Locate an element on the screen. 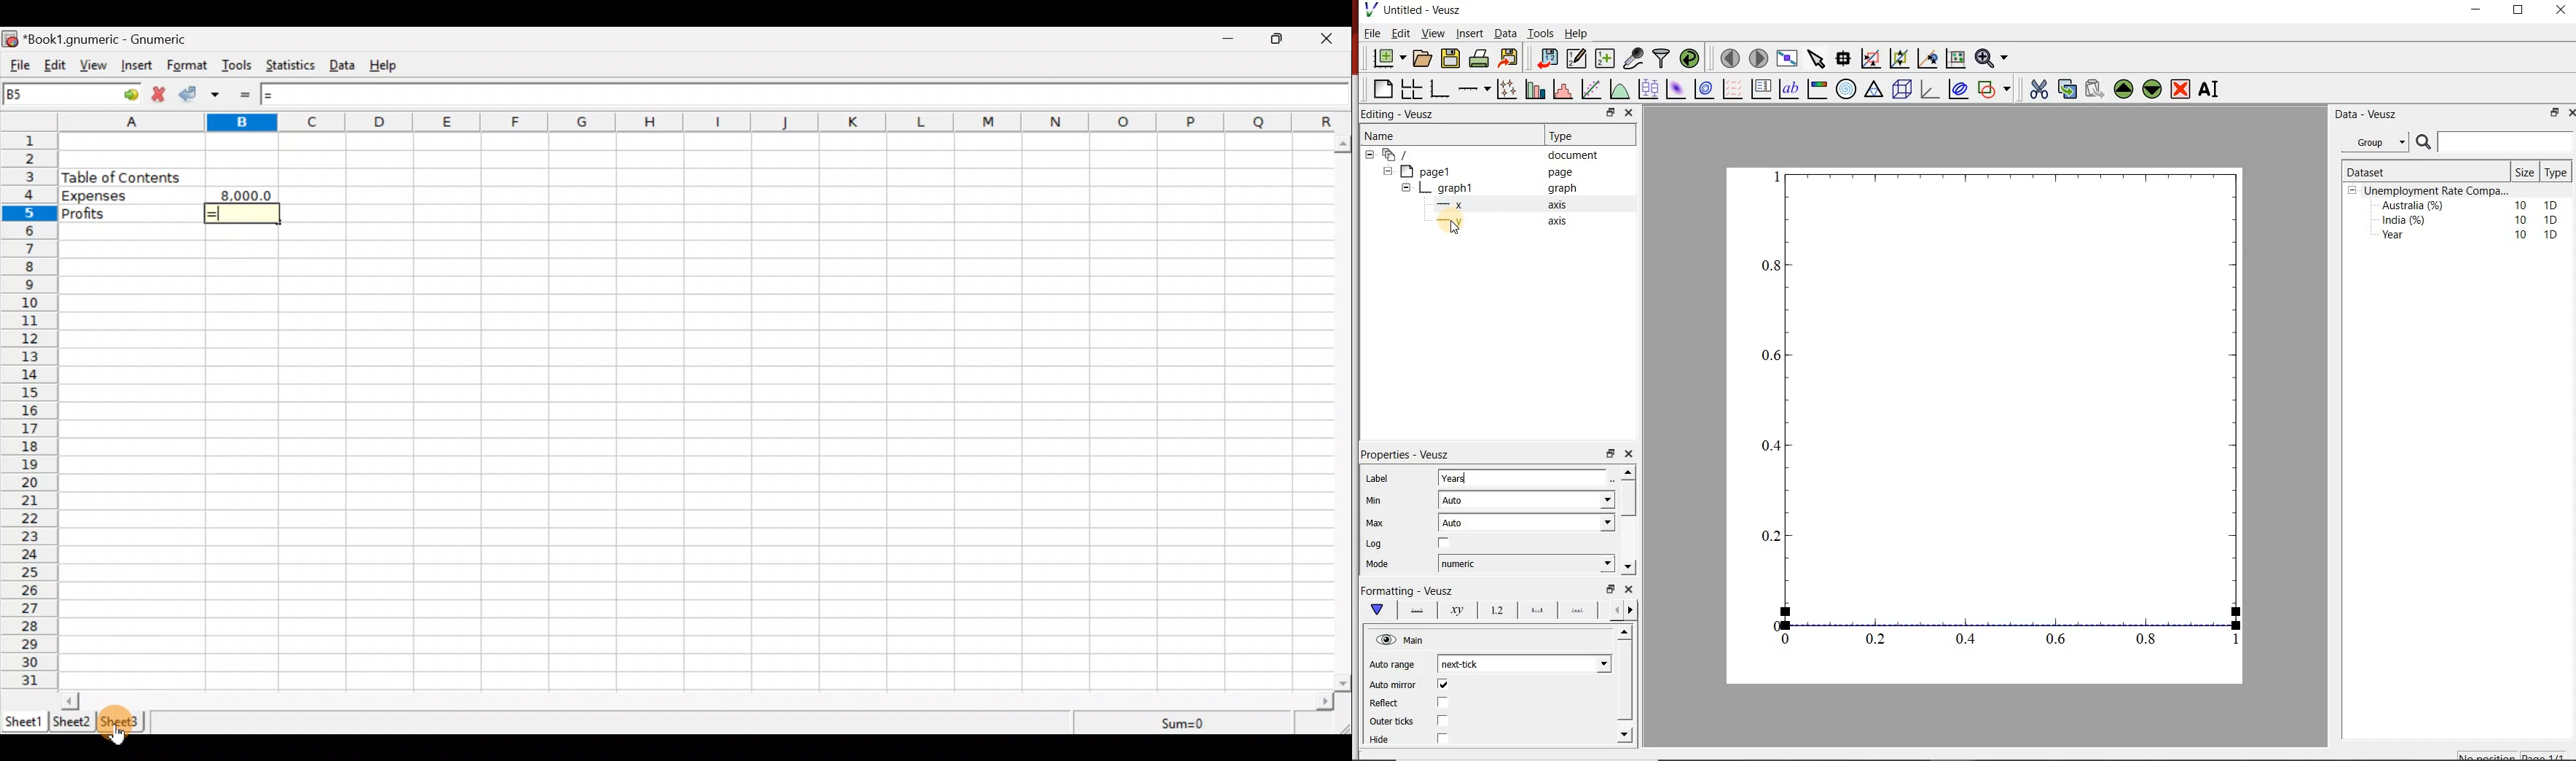 This screenshot has height=784, width=2576. Close is located at coordinates (1332, 39).